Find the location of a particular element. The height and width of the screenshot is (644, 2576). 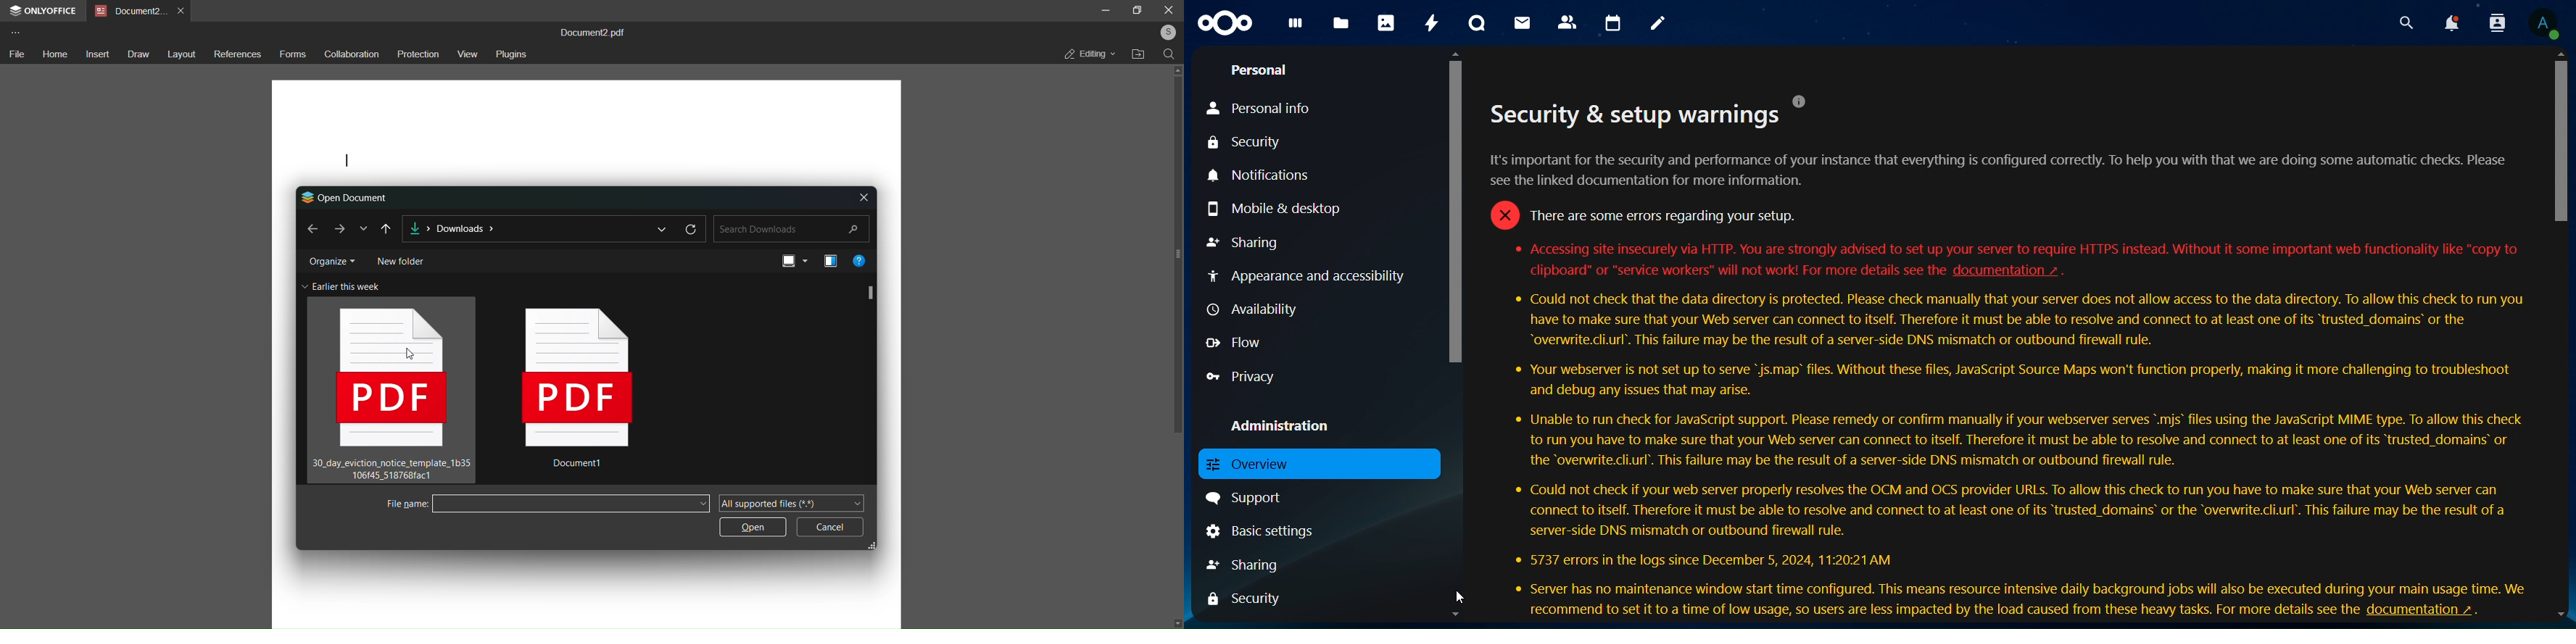

scroll bar is located at coordinates (871, 292).